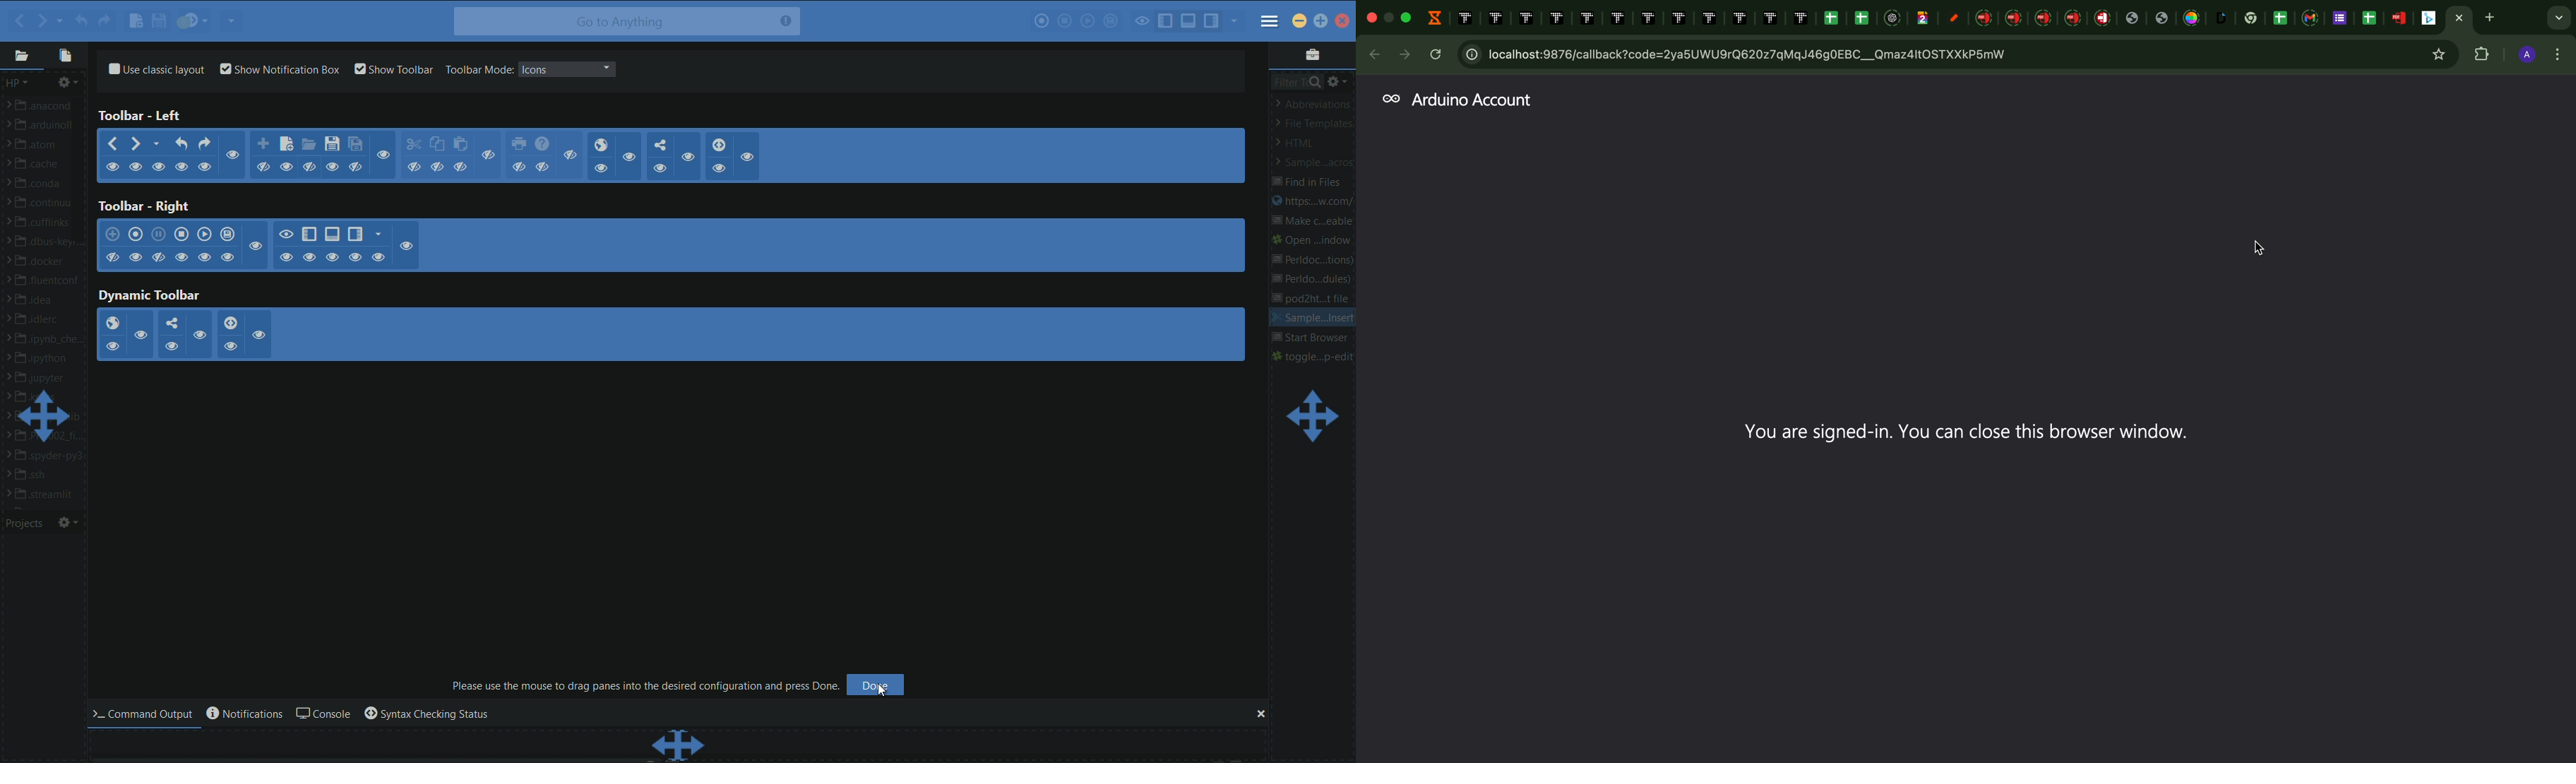  I want to click on TABS, so click(1965, 19).